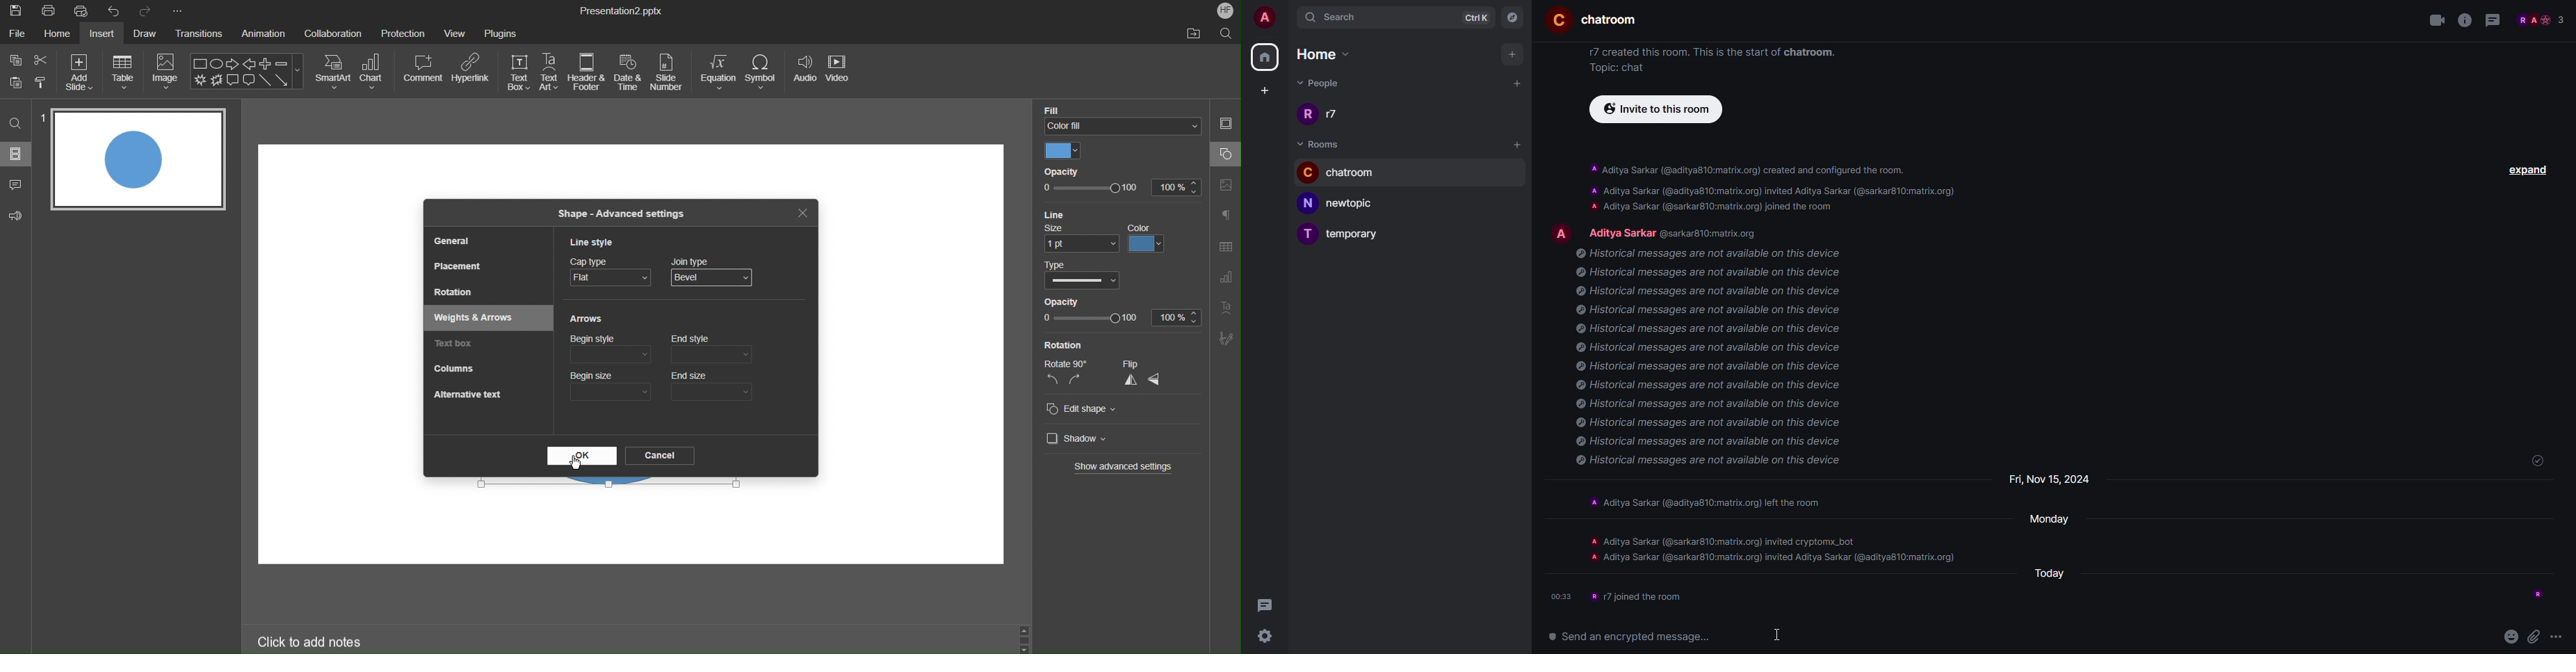 The image size is (2576, 672). Describe the element at coordinates (1059, 214) in the screenshot. I see `Line Settings` at that location.